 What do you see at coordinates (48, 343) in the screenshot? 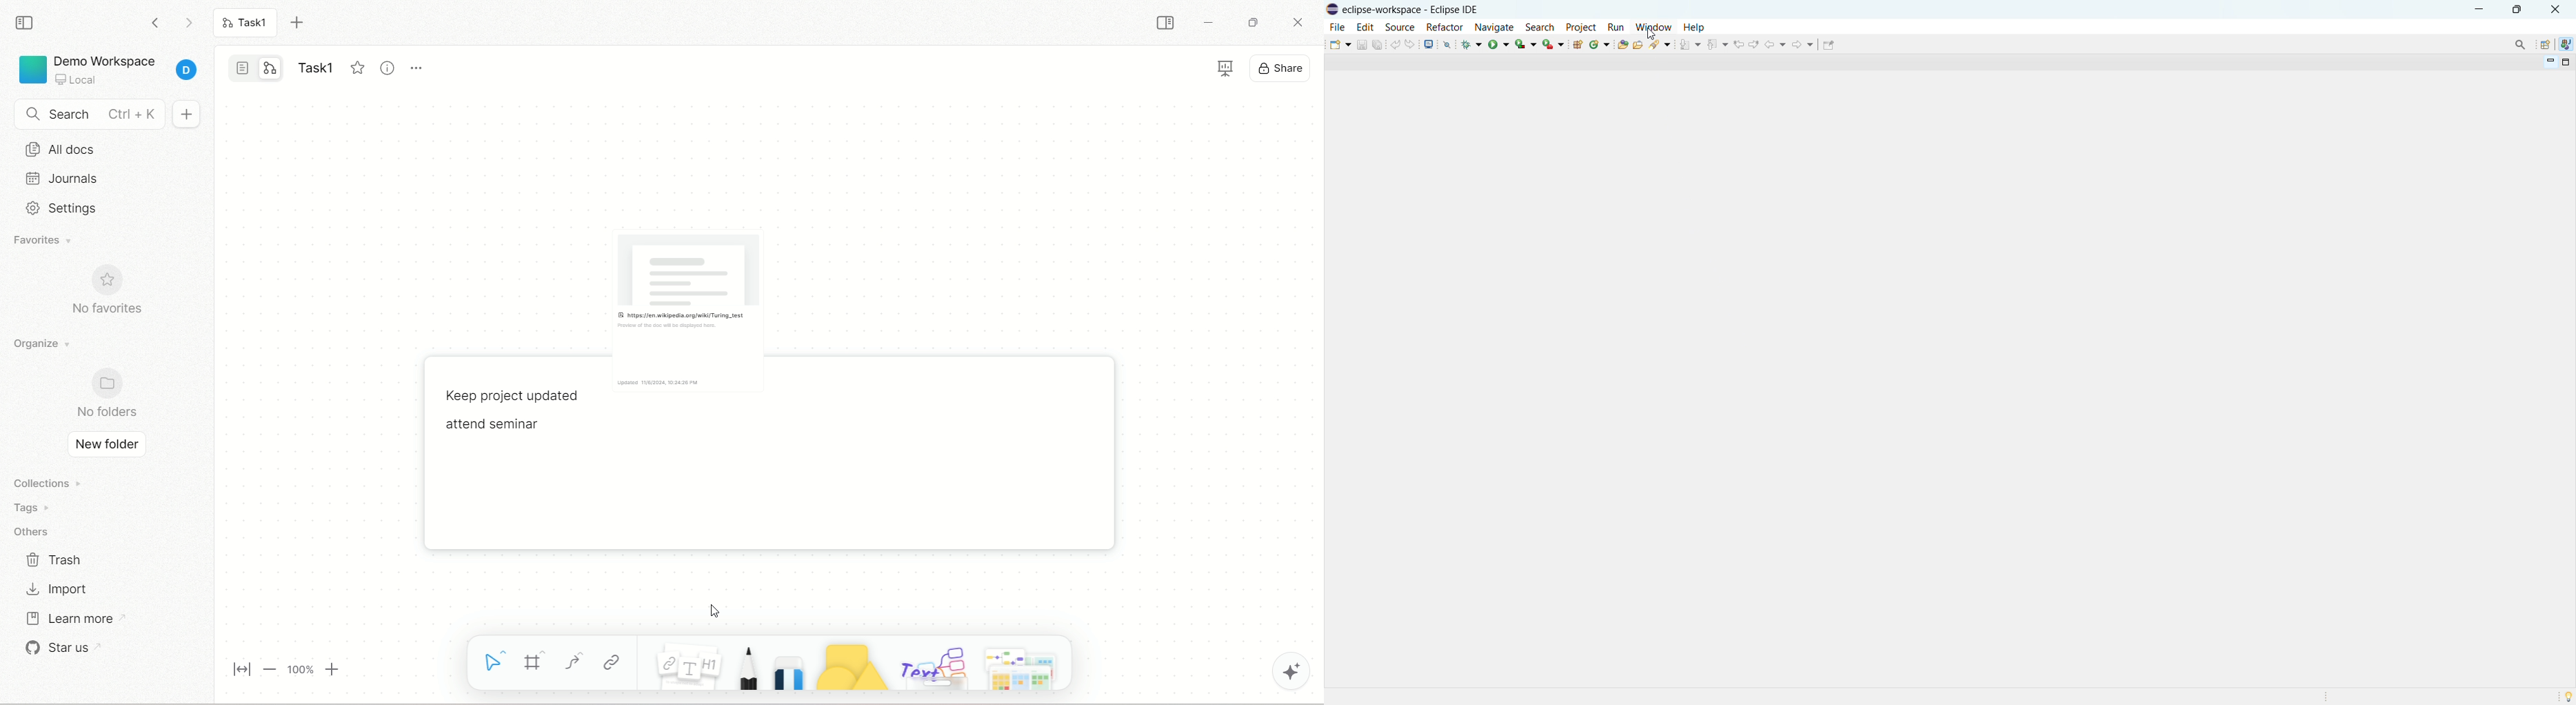
I see `organize` at bounding box center [48, 343].